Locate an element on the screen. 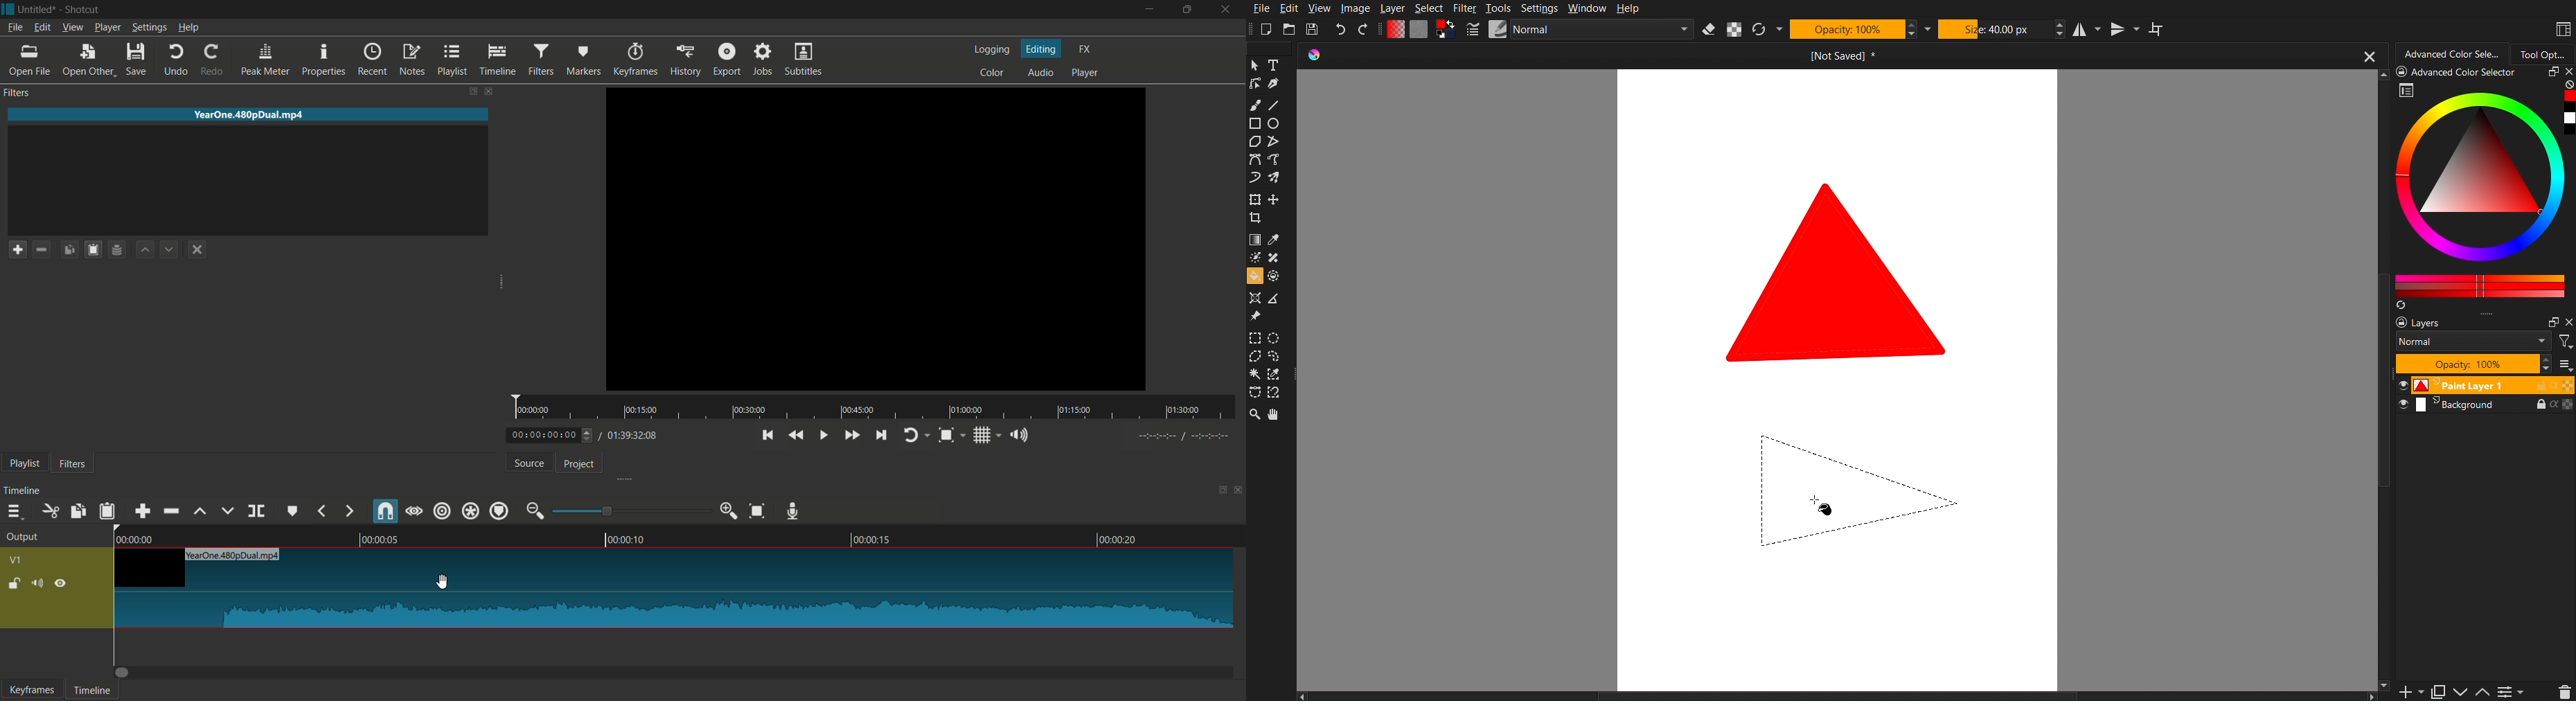 The width and height of the screenshot is (2576, 728). Tool Options is located at coordinates (2547, 53).